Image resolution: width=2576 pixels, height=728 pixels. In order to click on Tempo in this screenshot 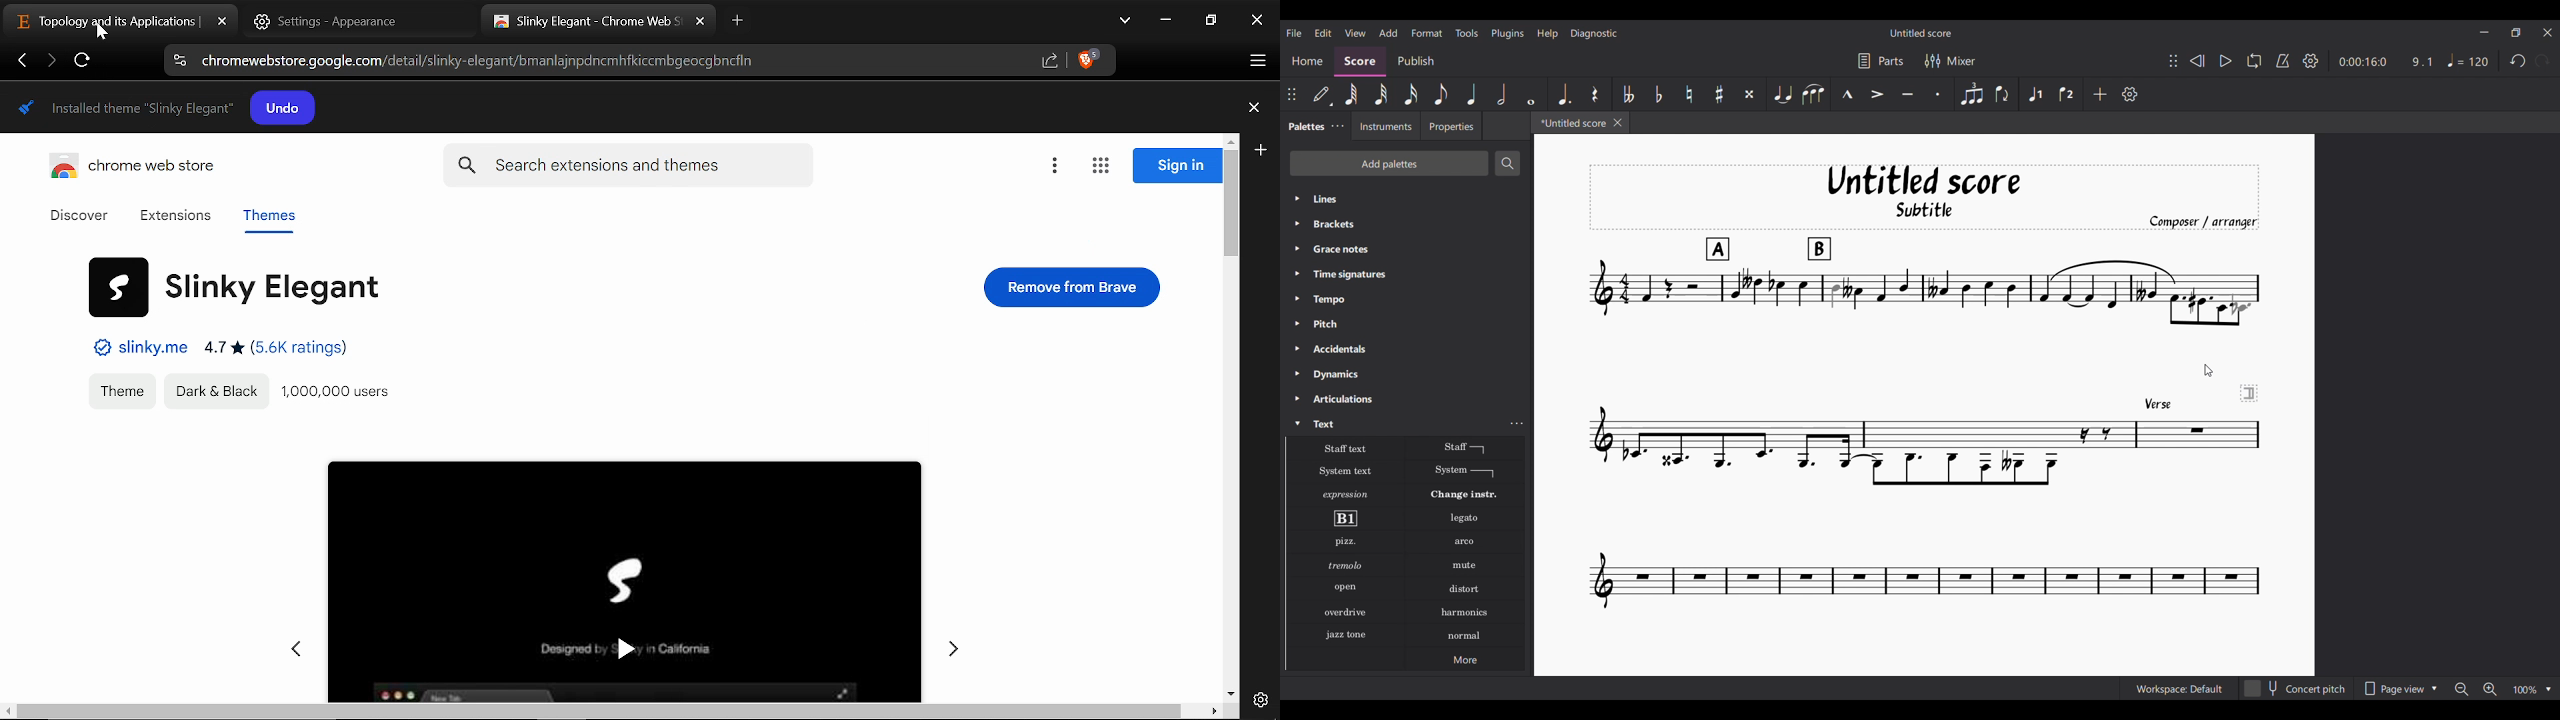, I will do `click(1407, 299)`.